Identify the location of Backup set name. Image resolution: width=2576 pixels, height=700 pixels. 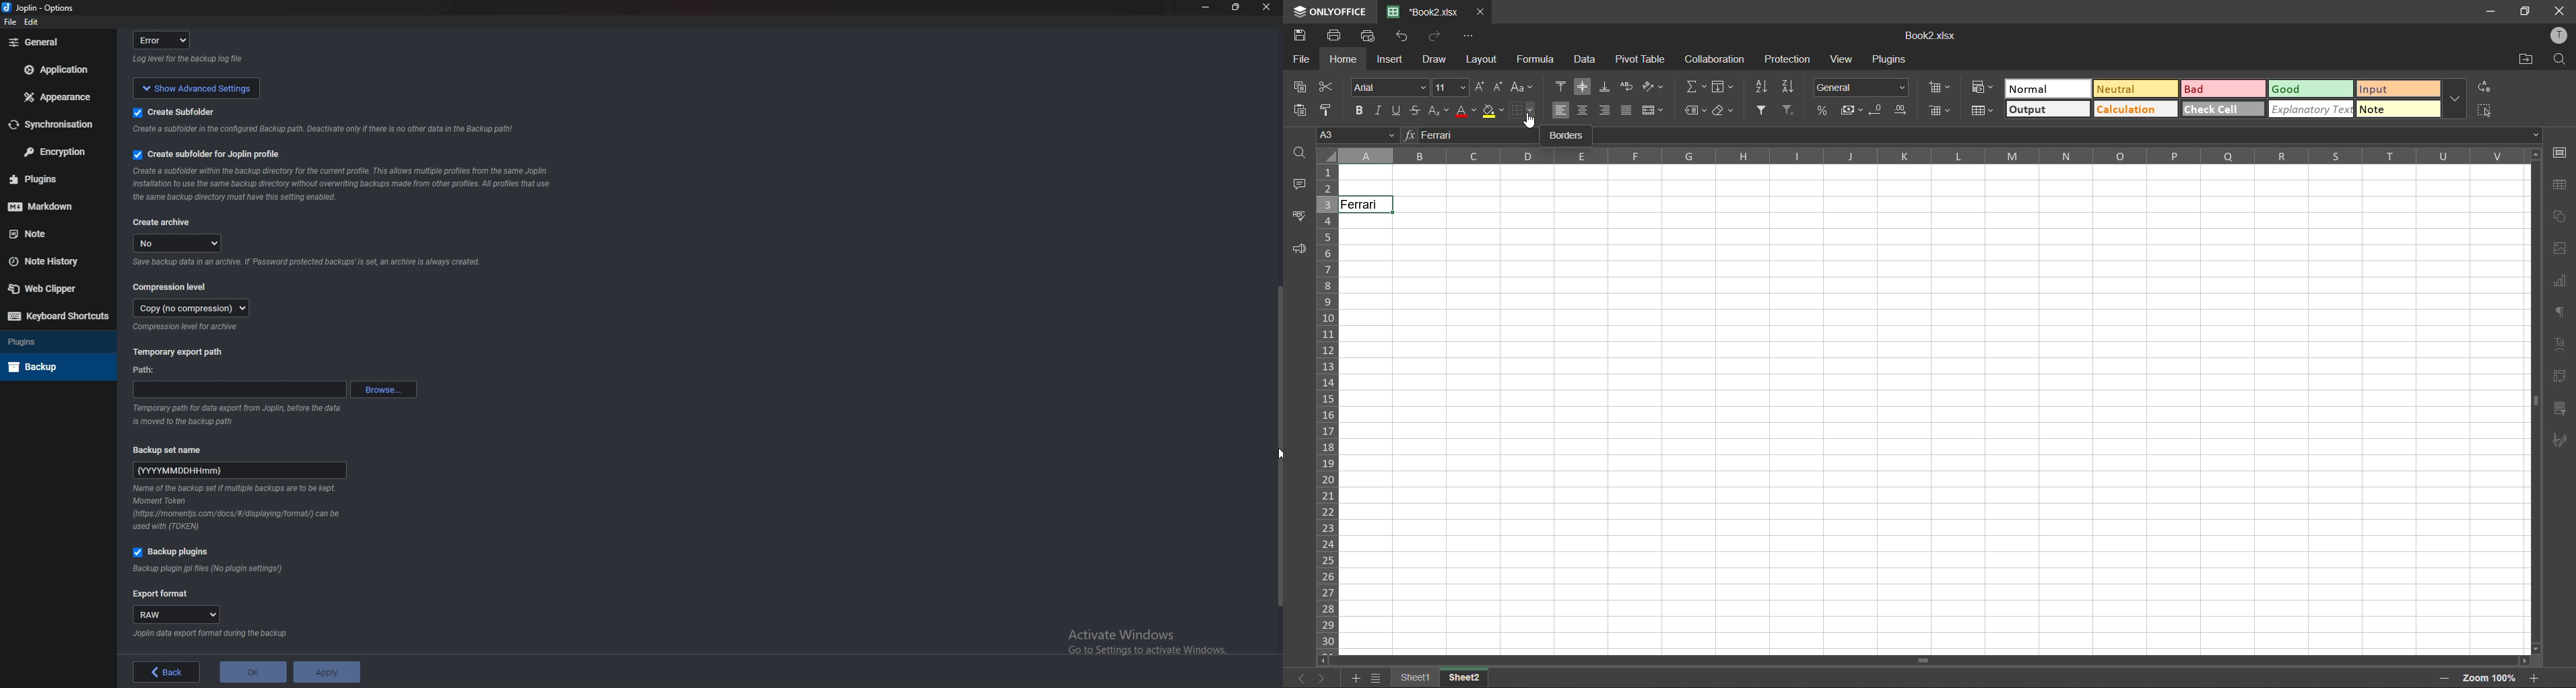
(175, 449).